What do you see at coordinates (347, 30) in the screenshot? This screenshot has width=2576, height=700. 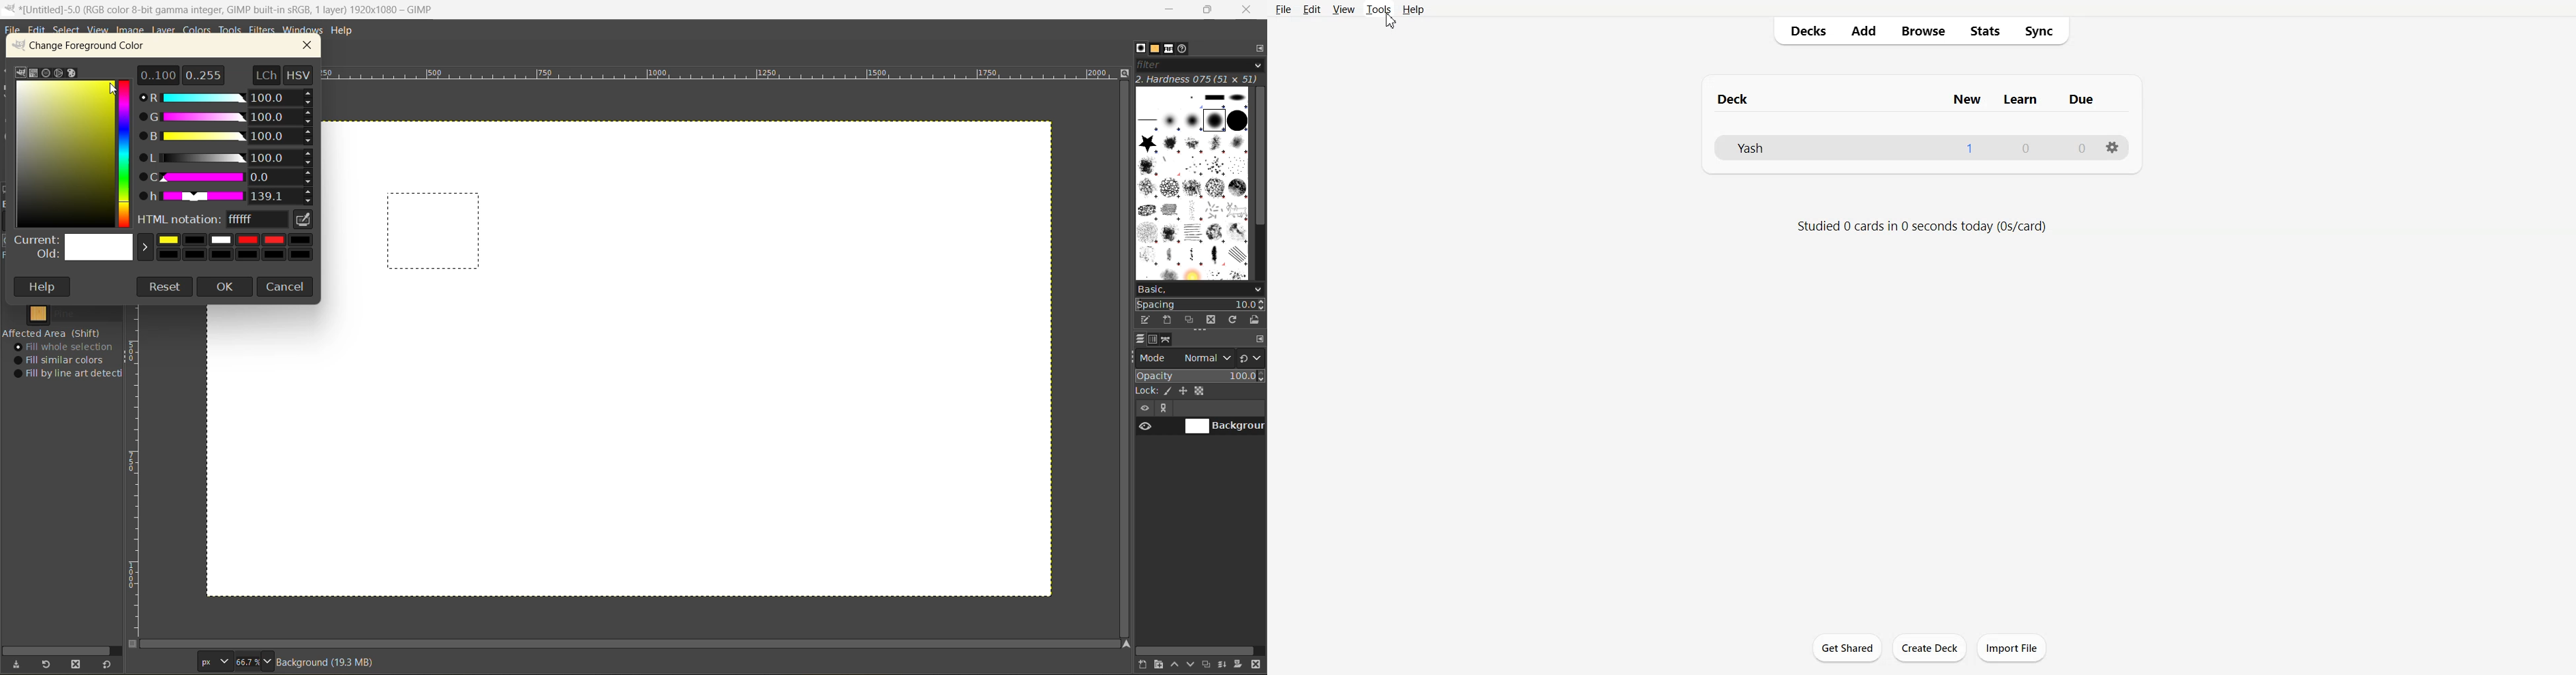 I see `help` at bounding box center [347, 30].